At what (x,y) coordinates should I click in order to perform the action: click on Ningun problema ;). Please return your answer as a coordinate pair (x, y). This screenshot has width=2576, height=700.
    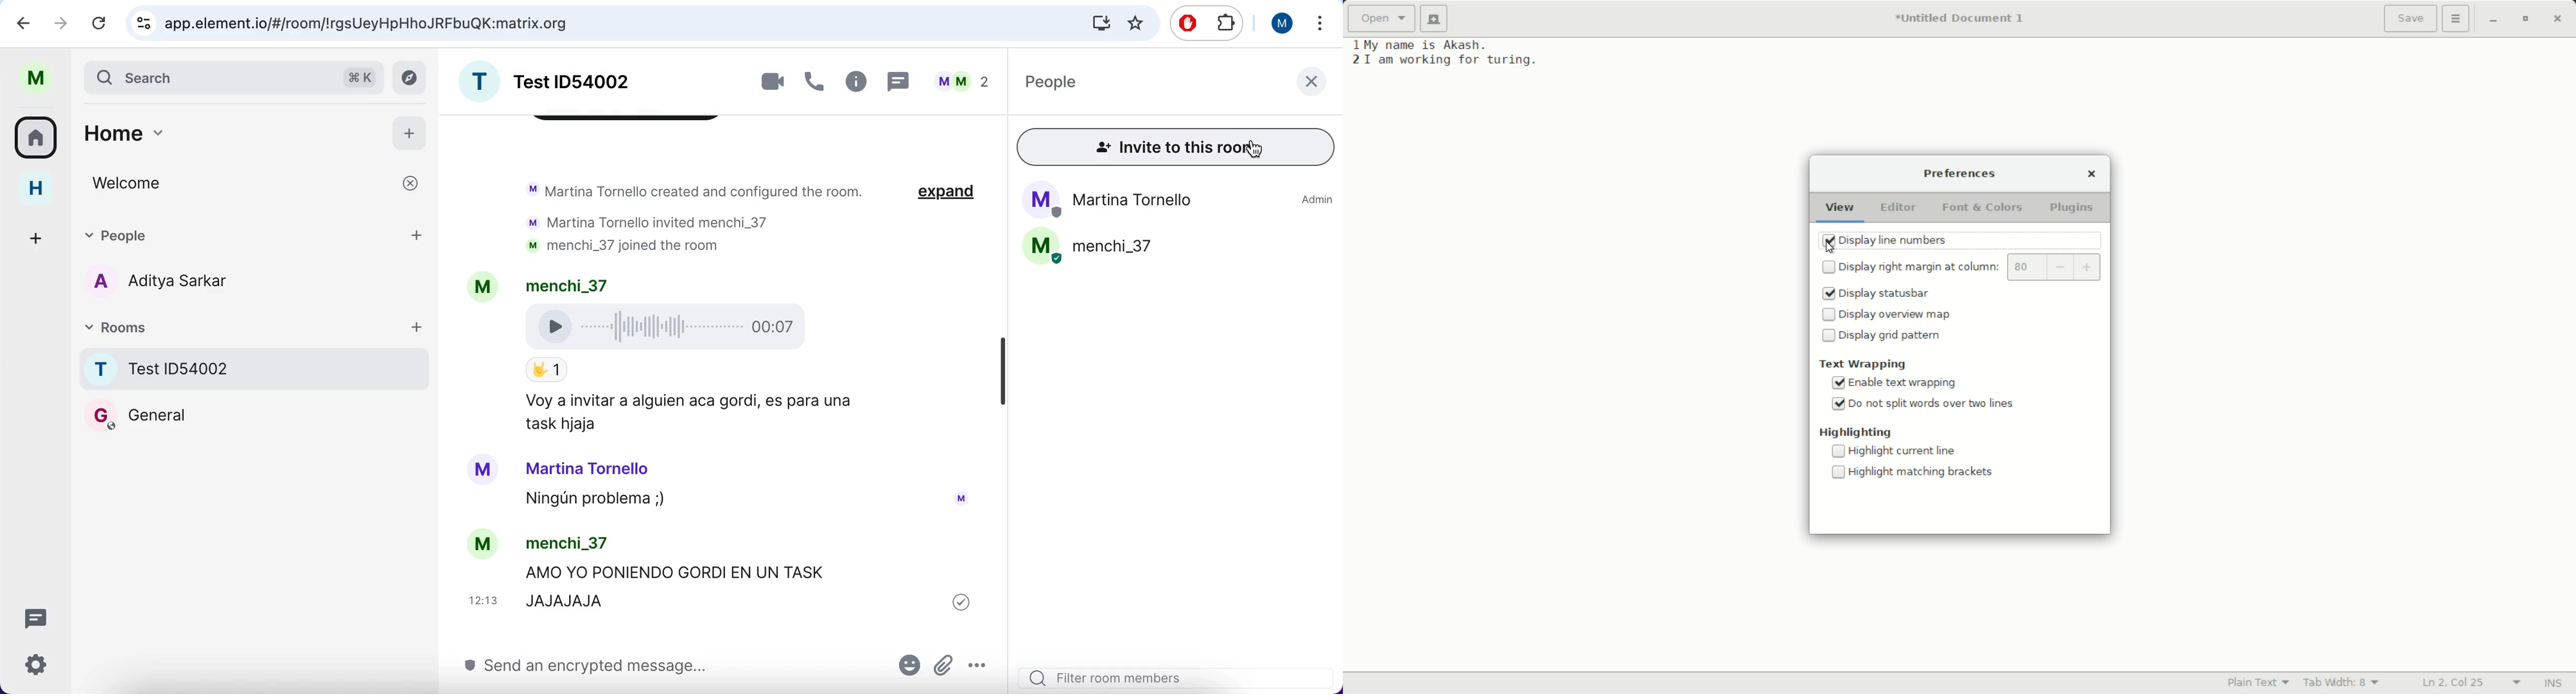
    Looking at the image, I should click on (606, 500).